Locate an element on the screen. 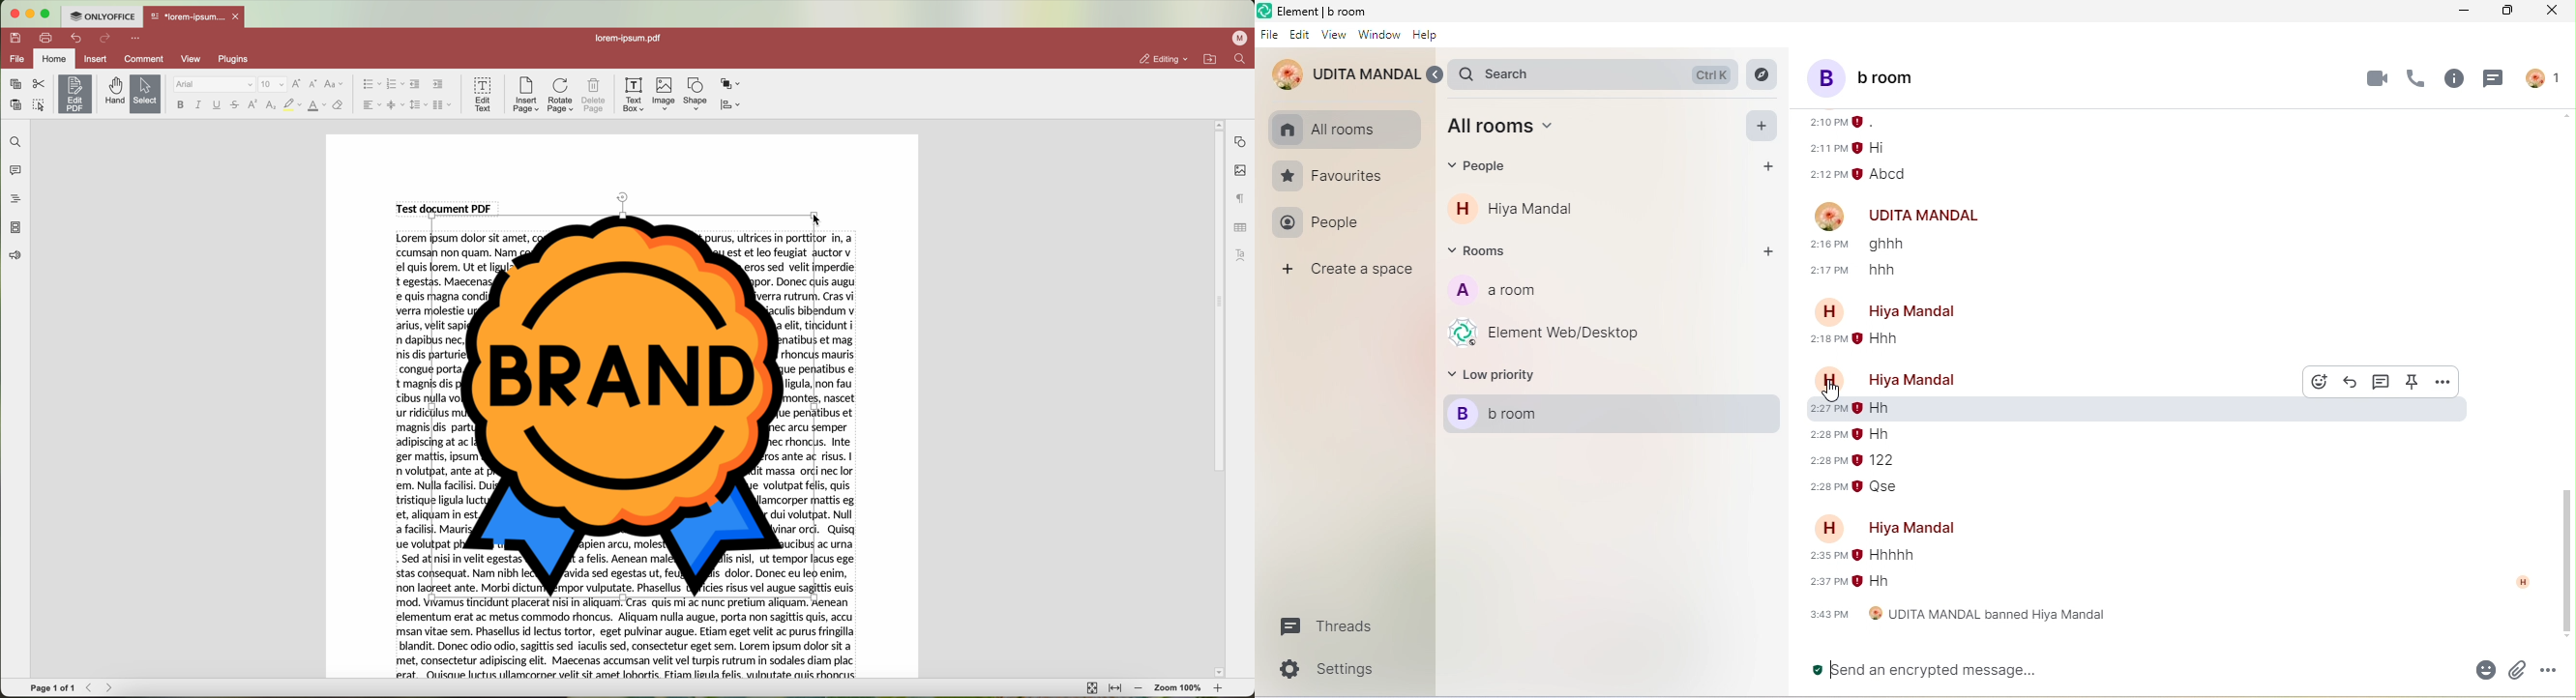 This screenshot has width=2576, height=700. settings is located at coordinates (1337, 669).